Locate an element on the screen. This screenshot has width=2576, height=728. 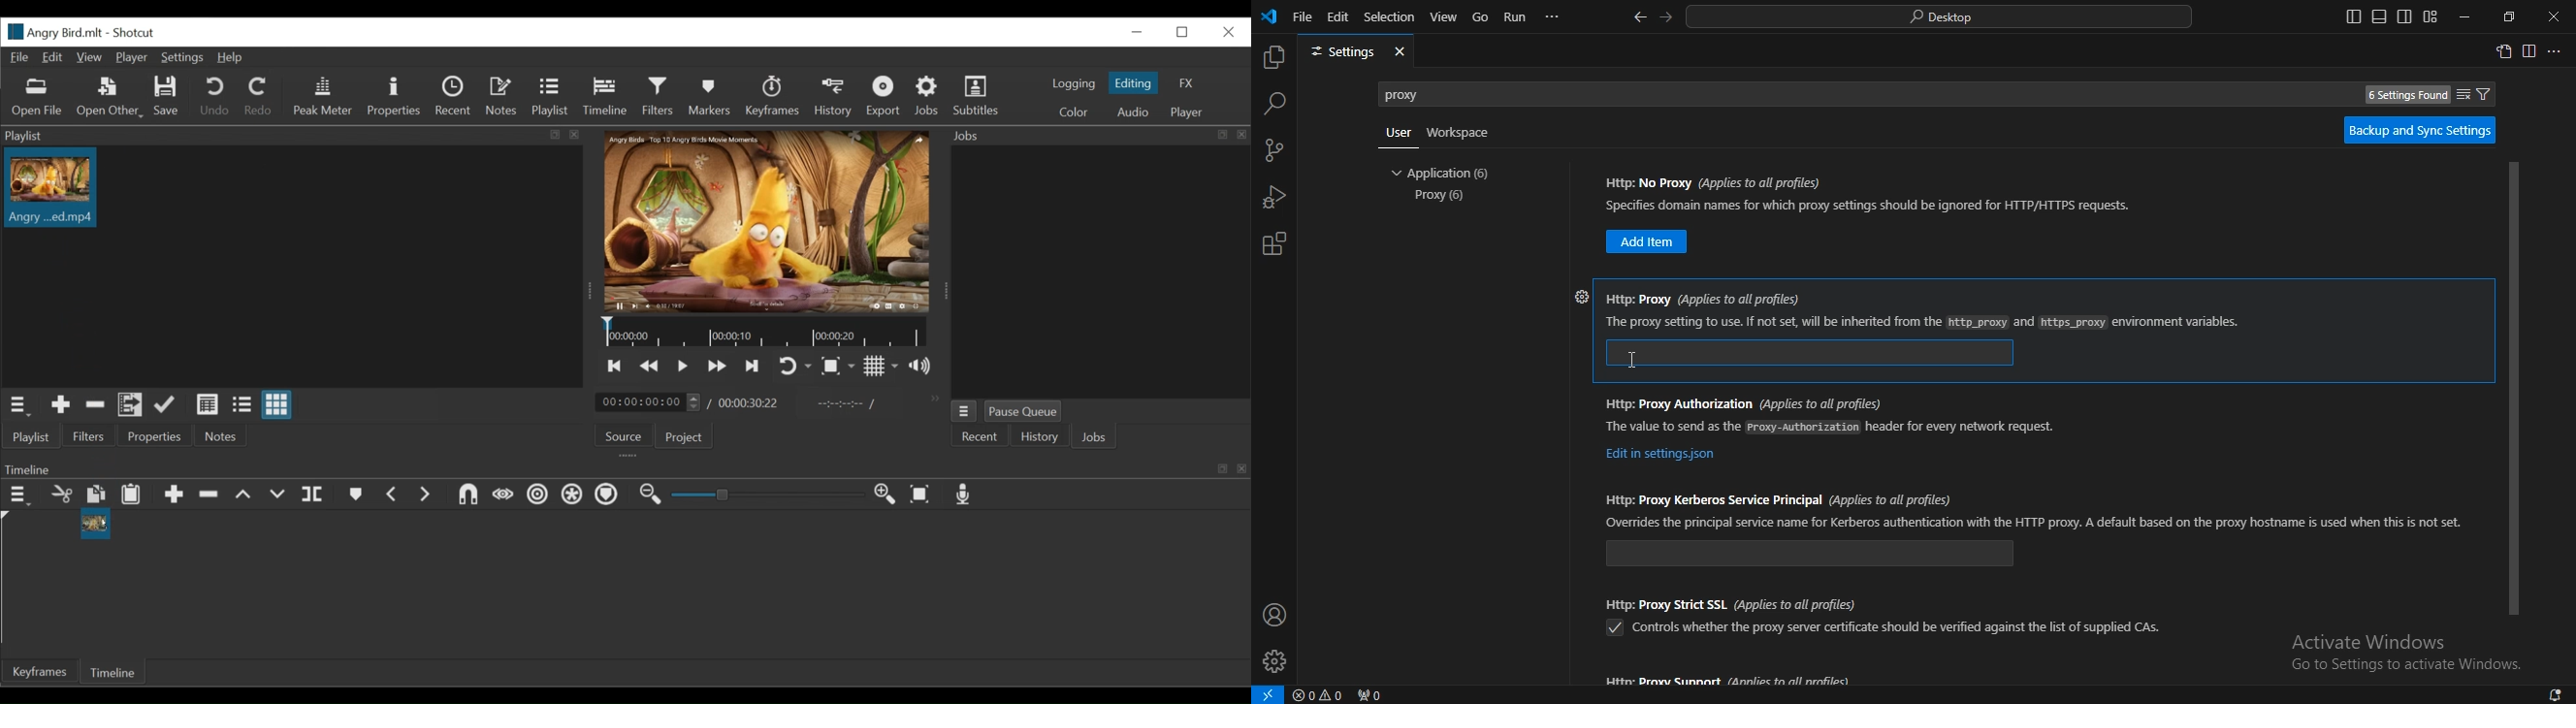
Audio is located at coordinates (1133, 113).